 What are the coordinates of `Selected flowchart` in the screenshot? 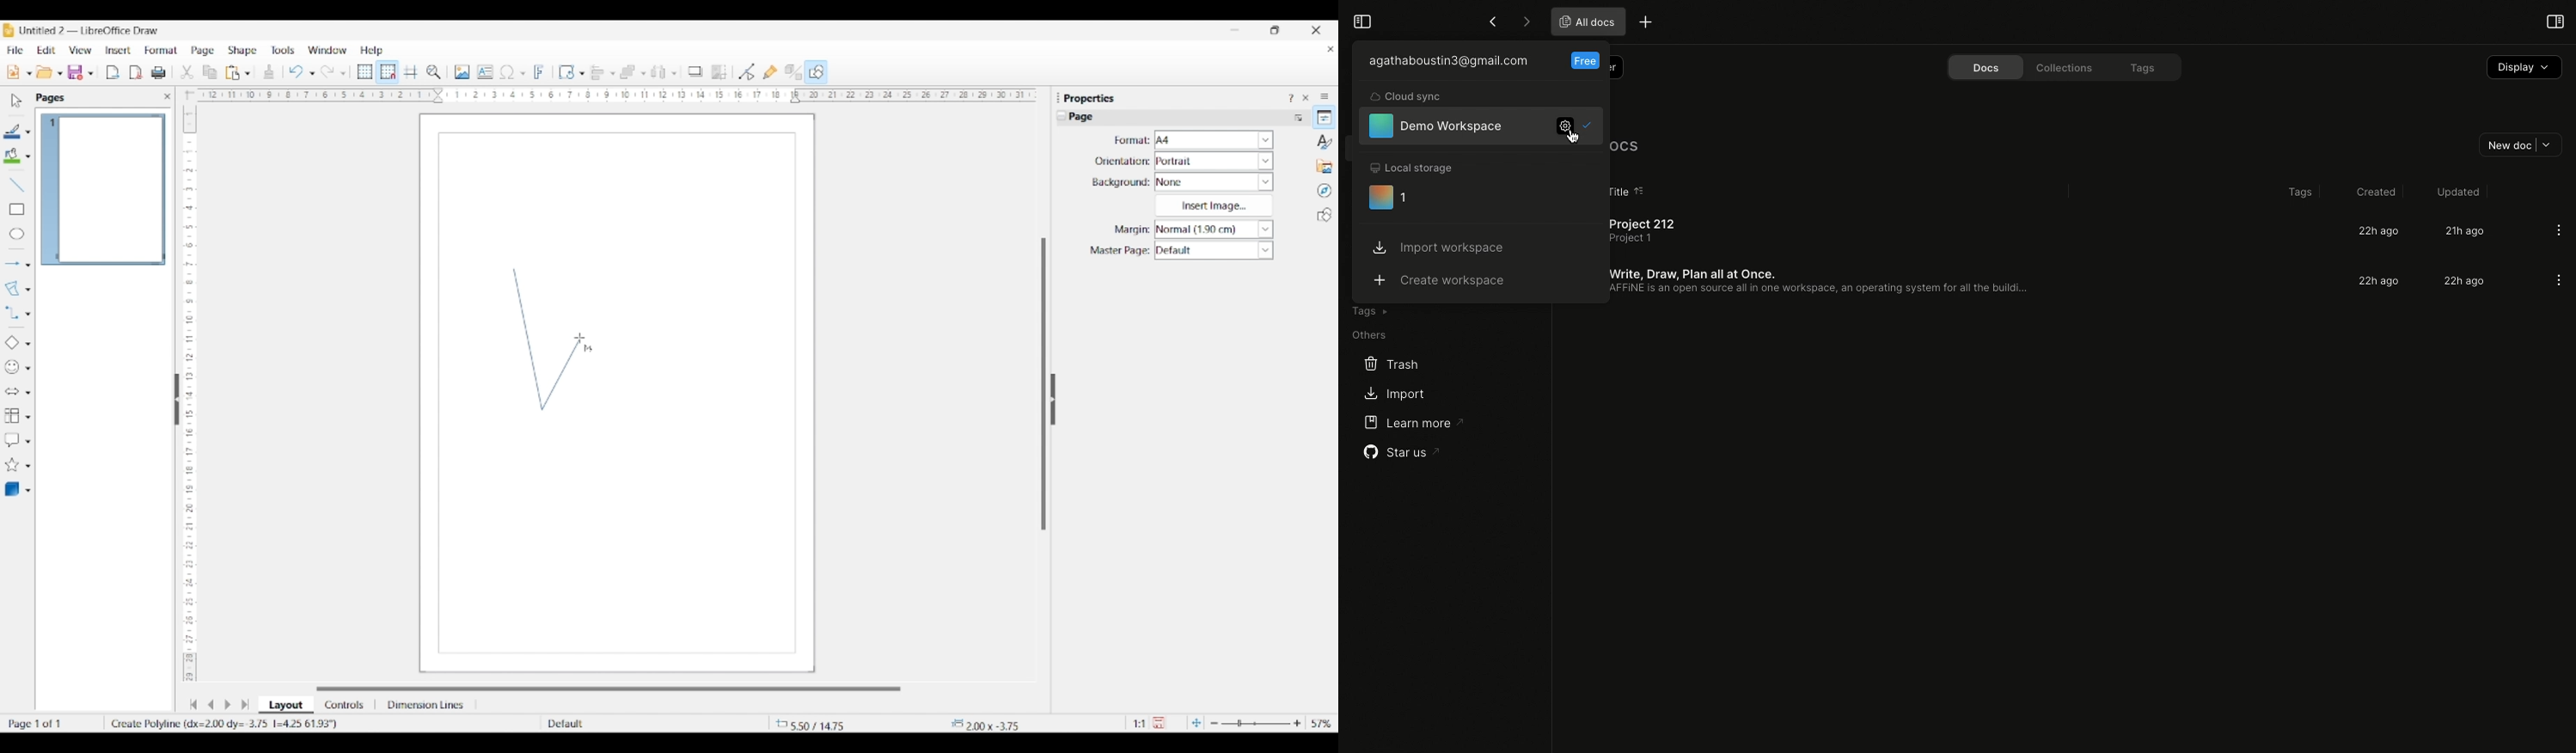 It's located at (12, 416).